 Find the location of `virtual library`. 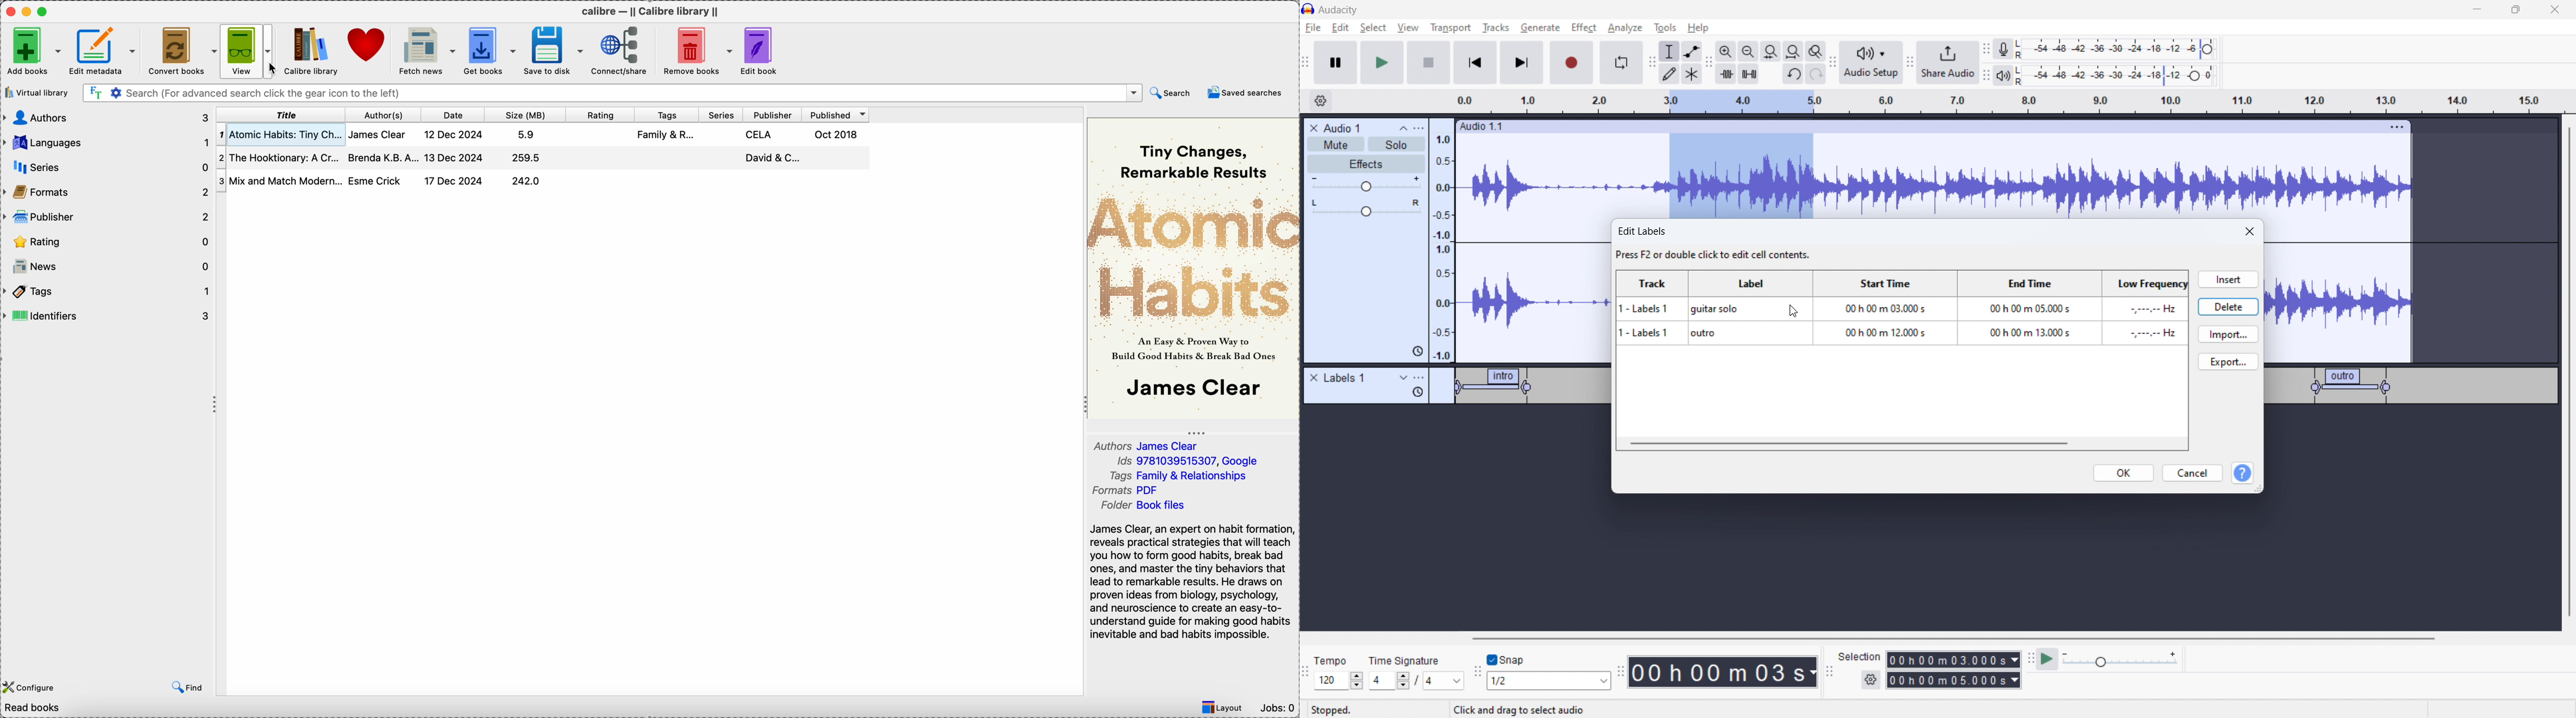

virtual library is located at coordinates (39, 92).